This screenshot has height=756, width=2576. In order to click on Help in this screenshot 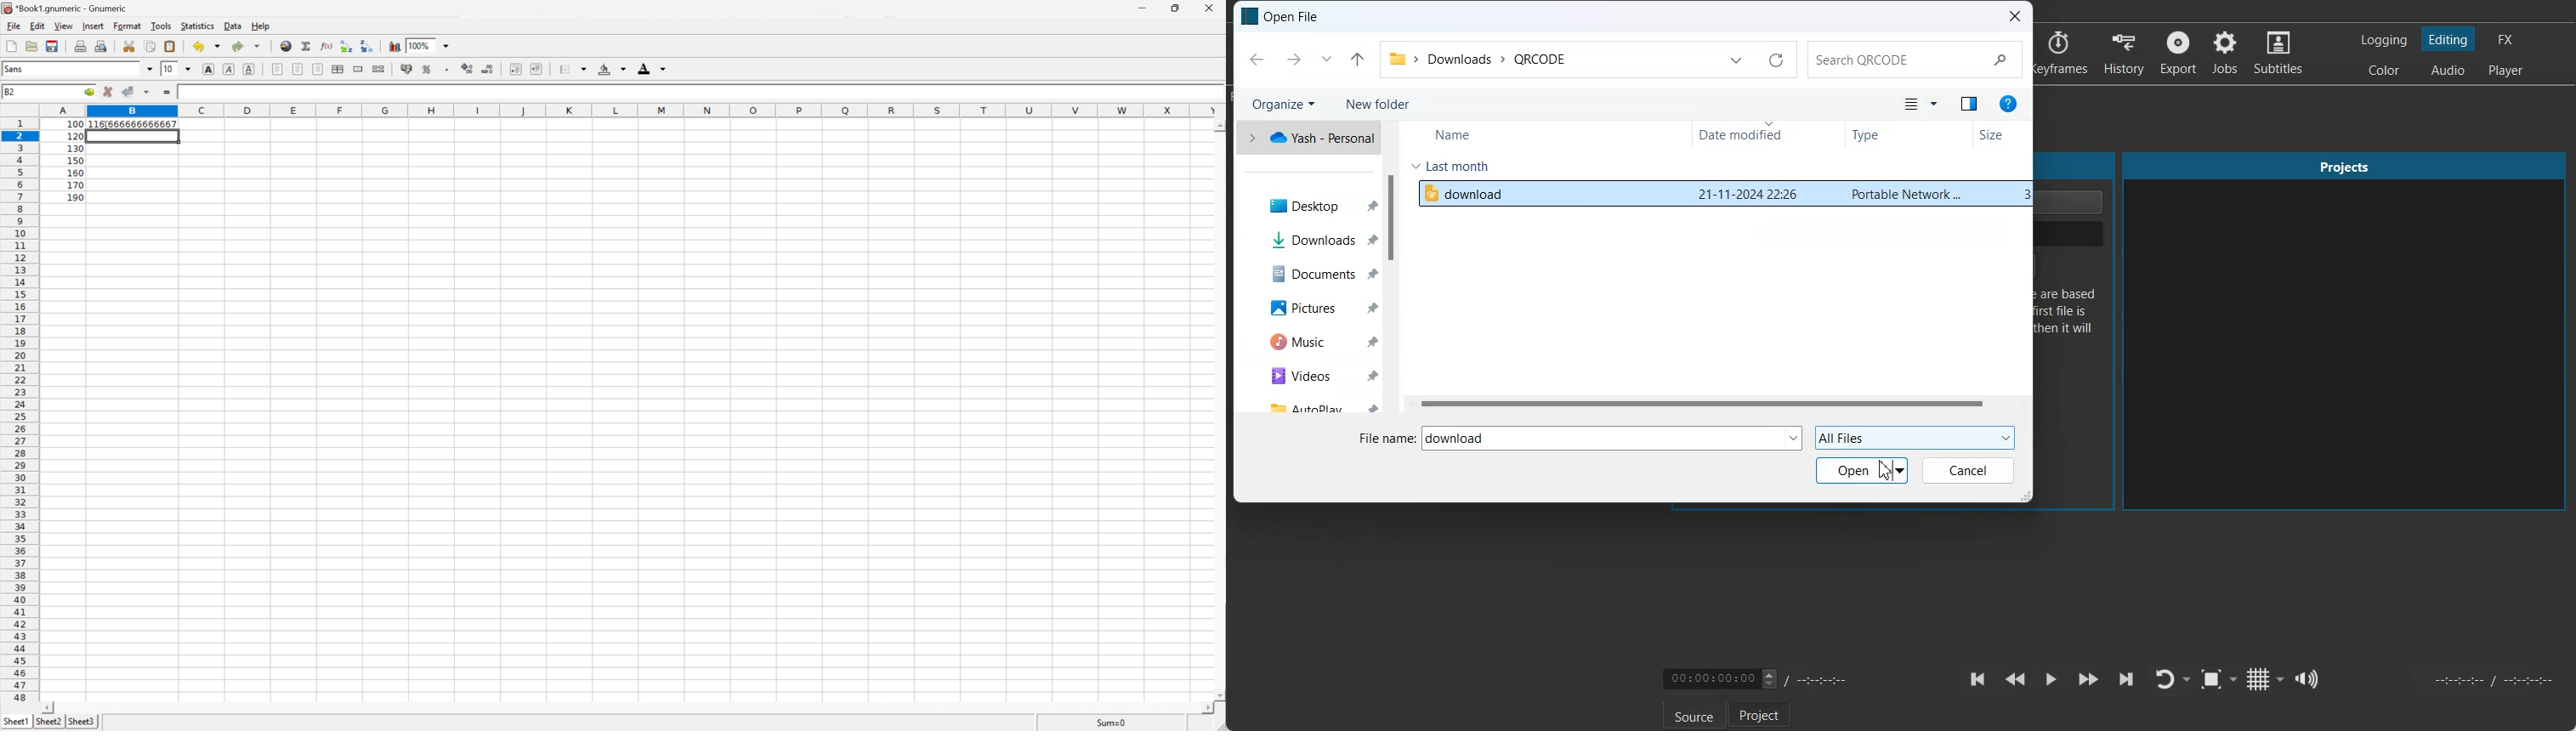, I will do `click(262, 24)`.